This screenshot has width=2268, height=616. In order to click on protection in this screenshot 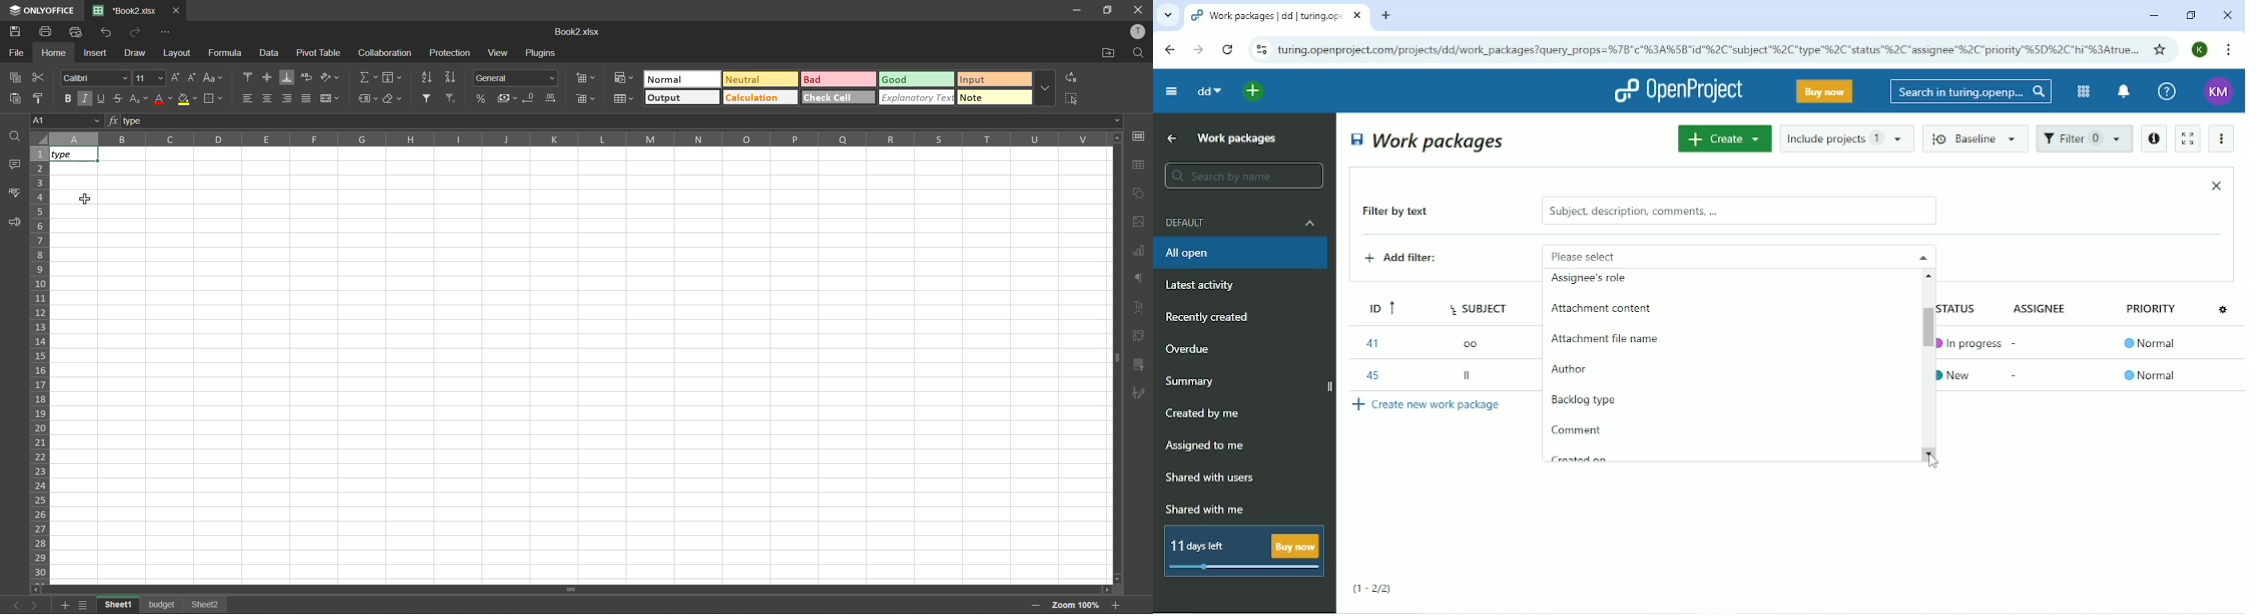, I will do `click(451, 54)`.